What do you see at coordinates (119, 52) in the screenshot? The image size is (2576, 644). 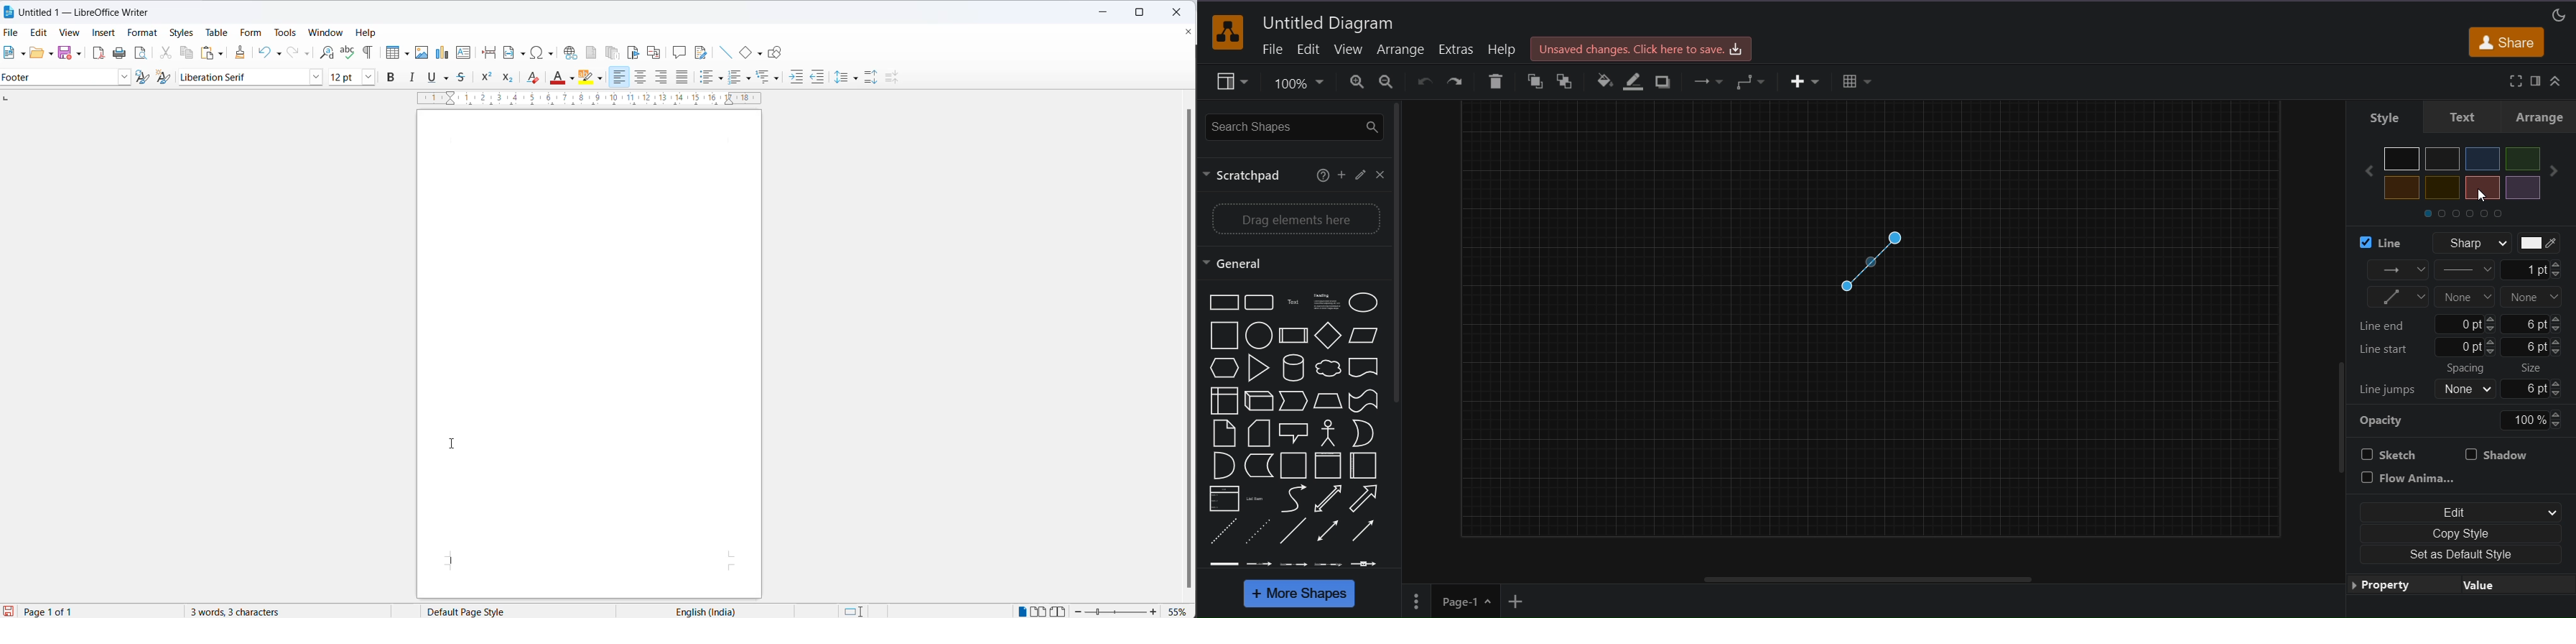 I see `print` at bounding box center [119, 52].